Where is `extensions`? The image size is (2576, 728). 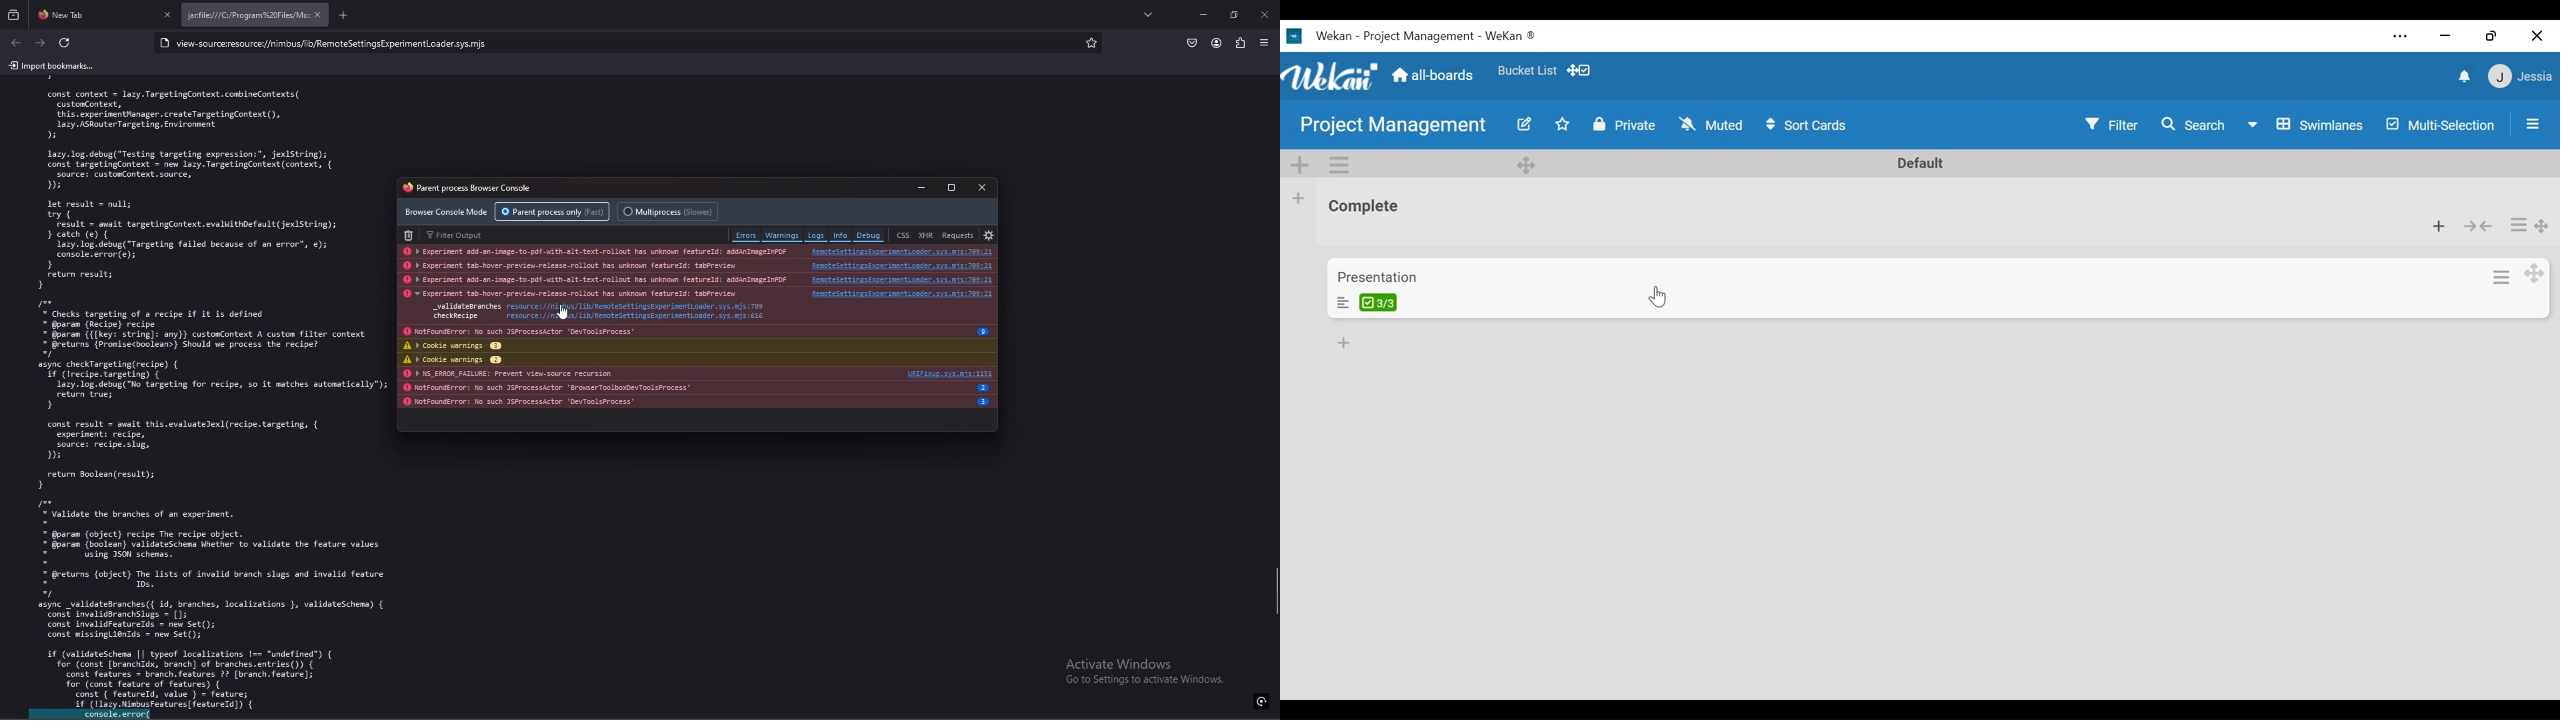
extensions is located at coordinates (1240, 44).